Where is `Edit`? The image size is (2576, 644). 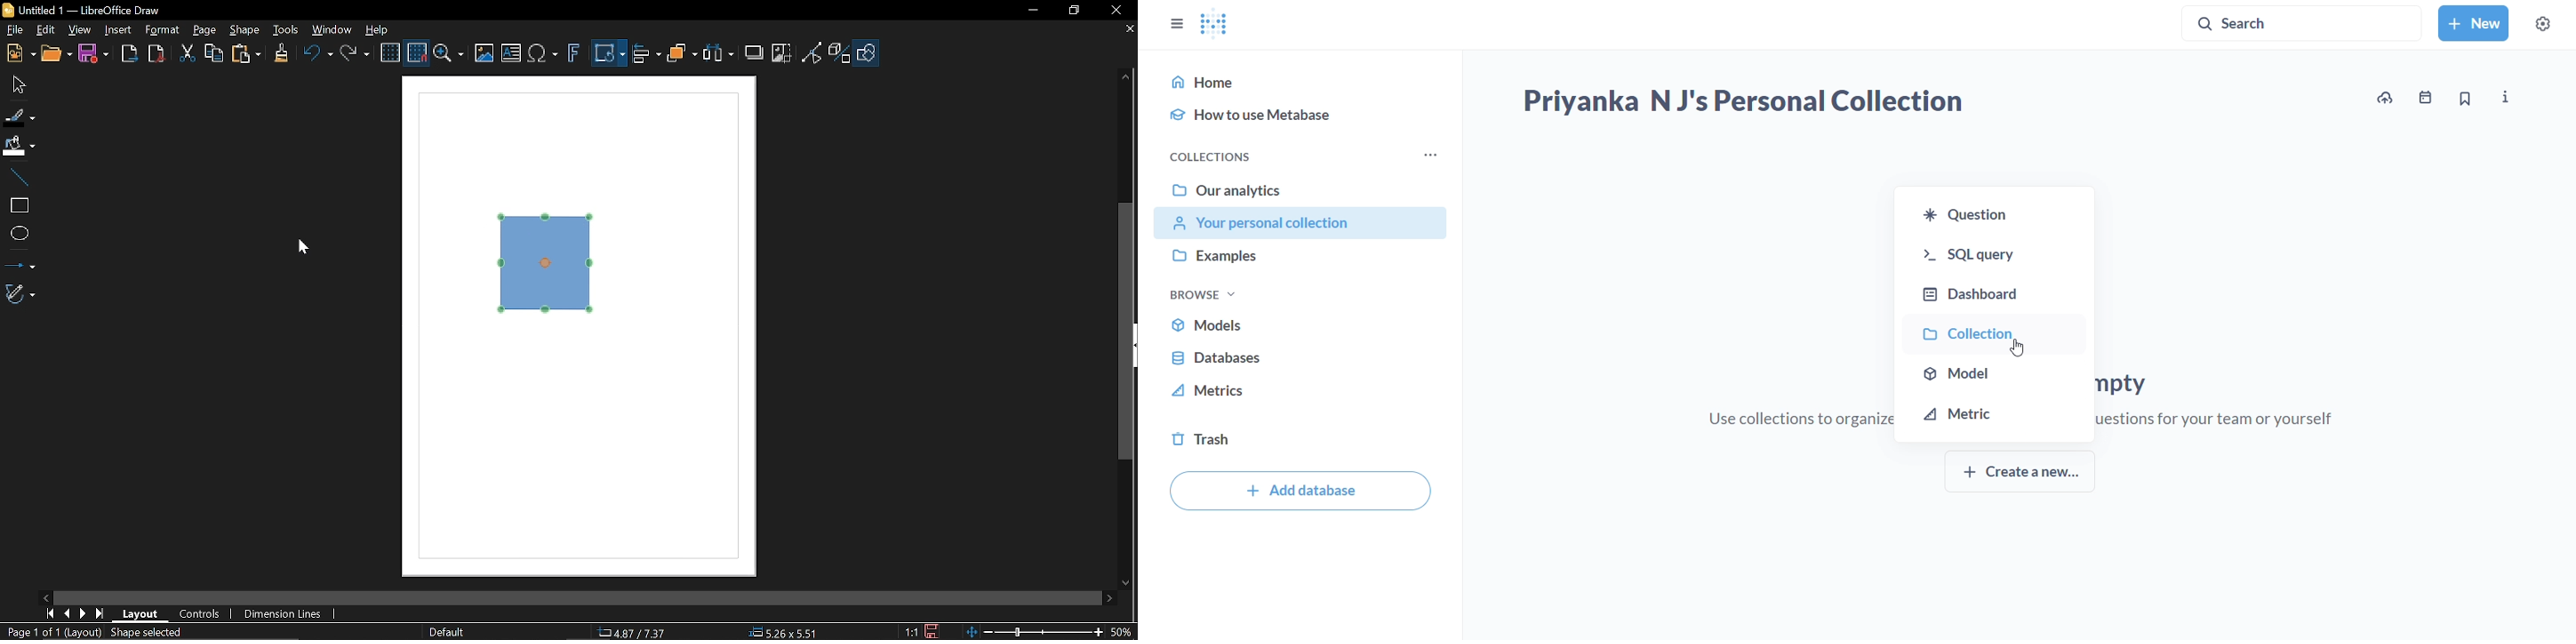
Edit is located at coordinates (44, 31).